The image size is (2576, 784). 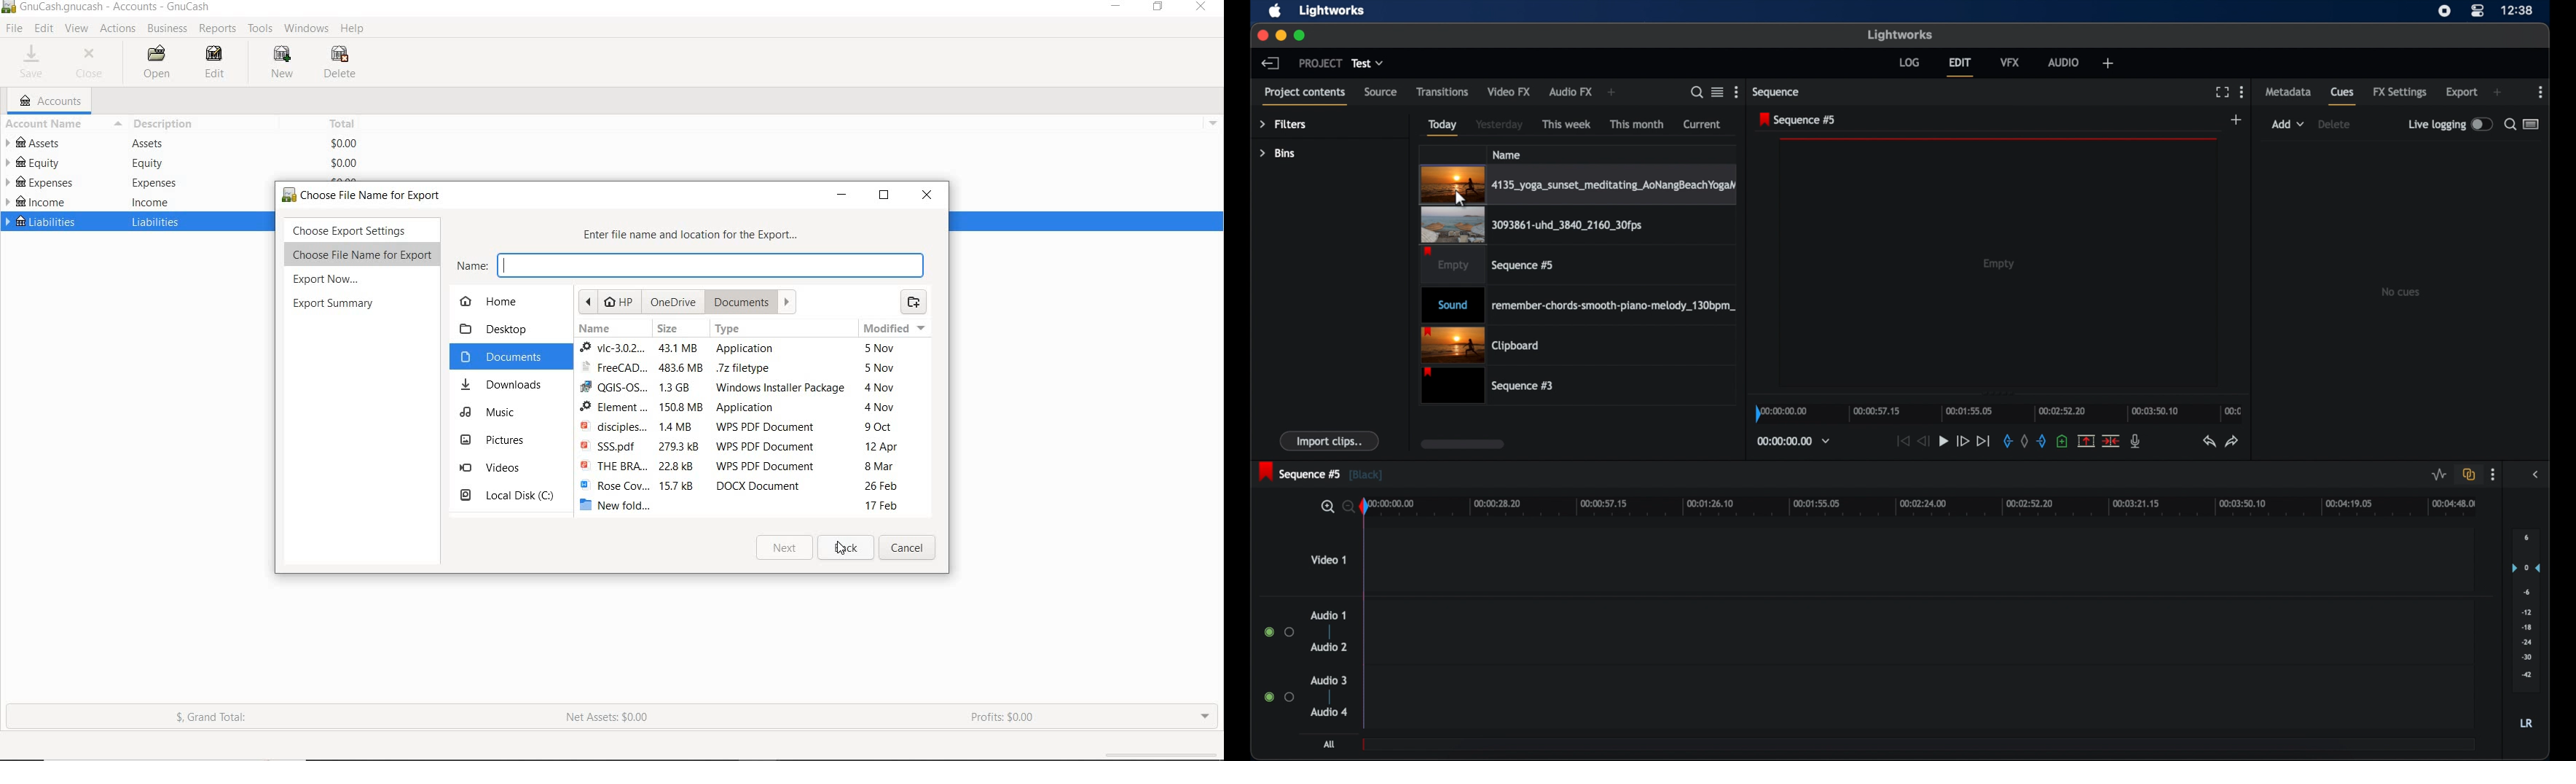 What do you see at coordinates (2518, 11) in the screenshot?
I see `time` at bounding box center [2518, 11].